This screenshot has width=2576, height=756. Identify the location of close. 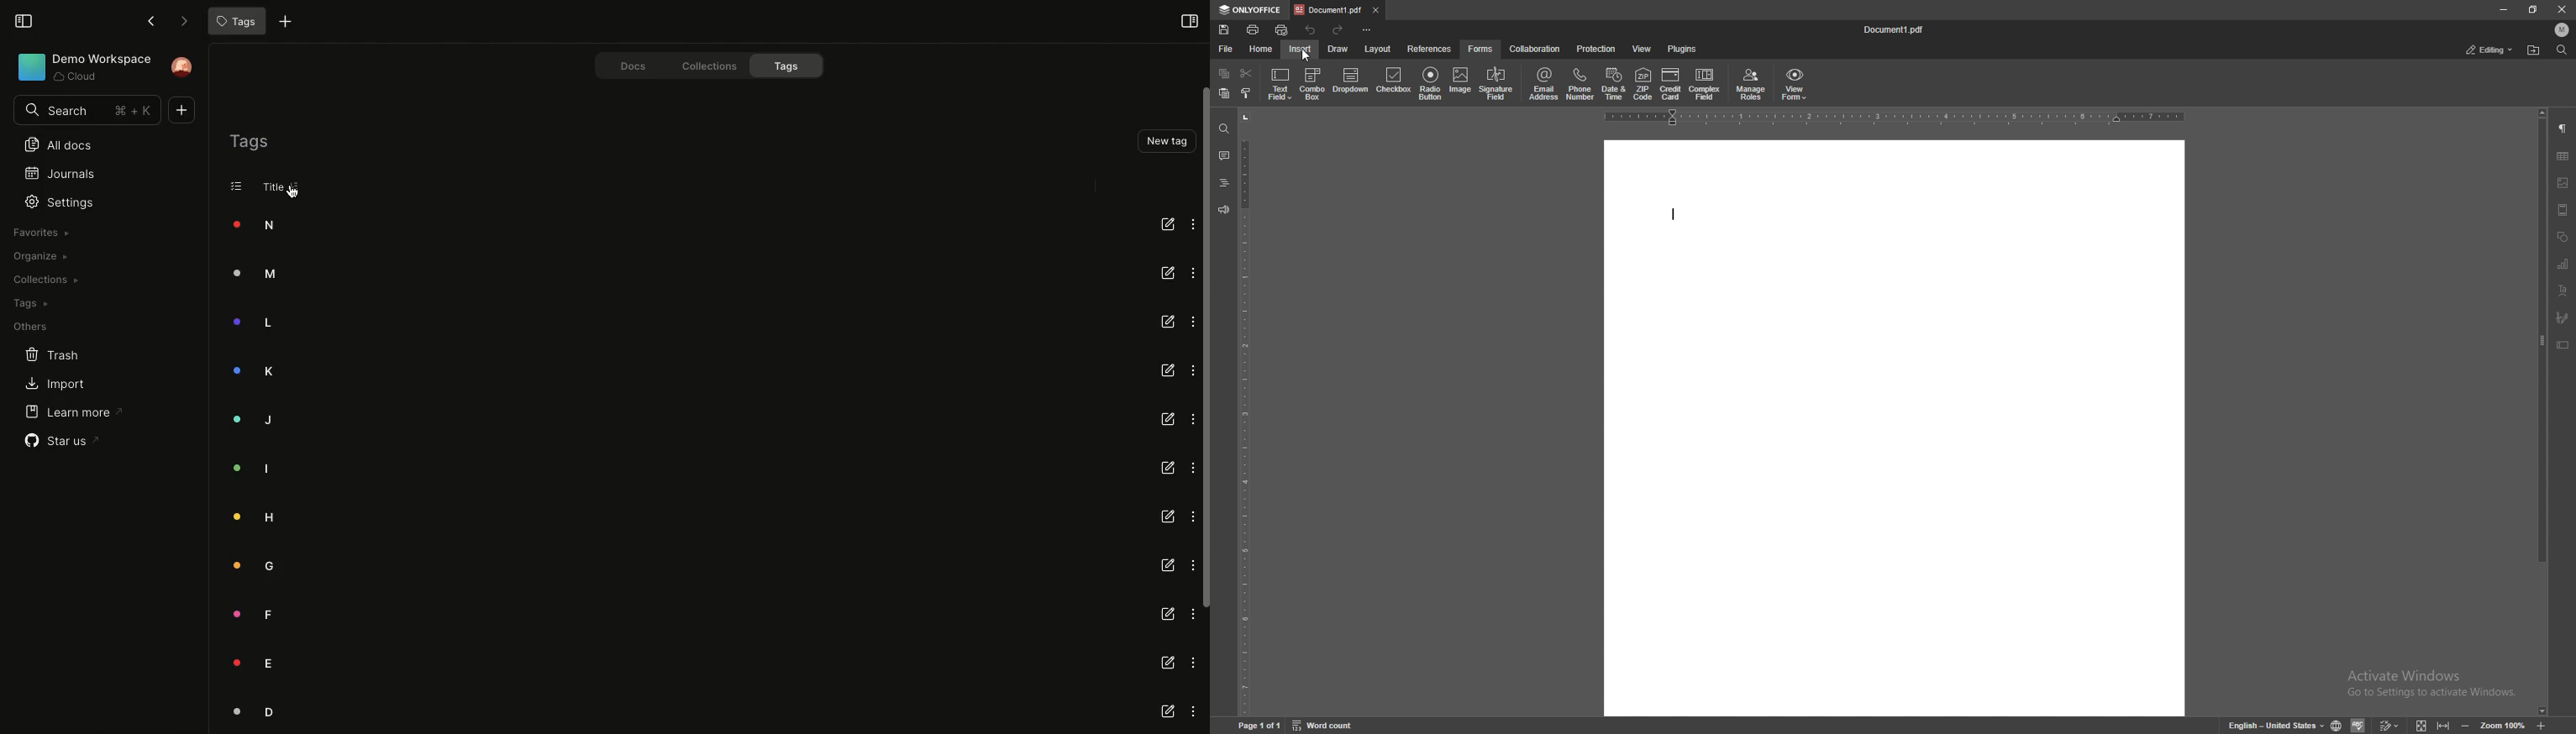
(2563, 8).